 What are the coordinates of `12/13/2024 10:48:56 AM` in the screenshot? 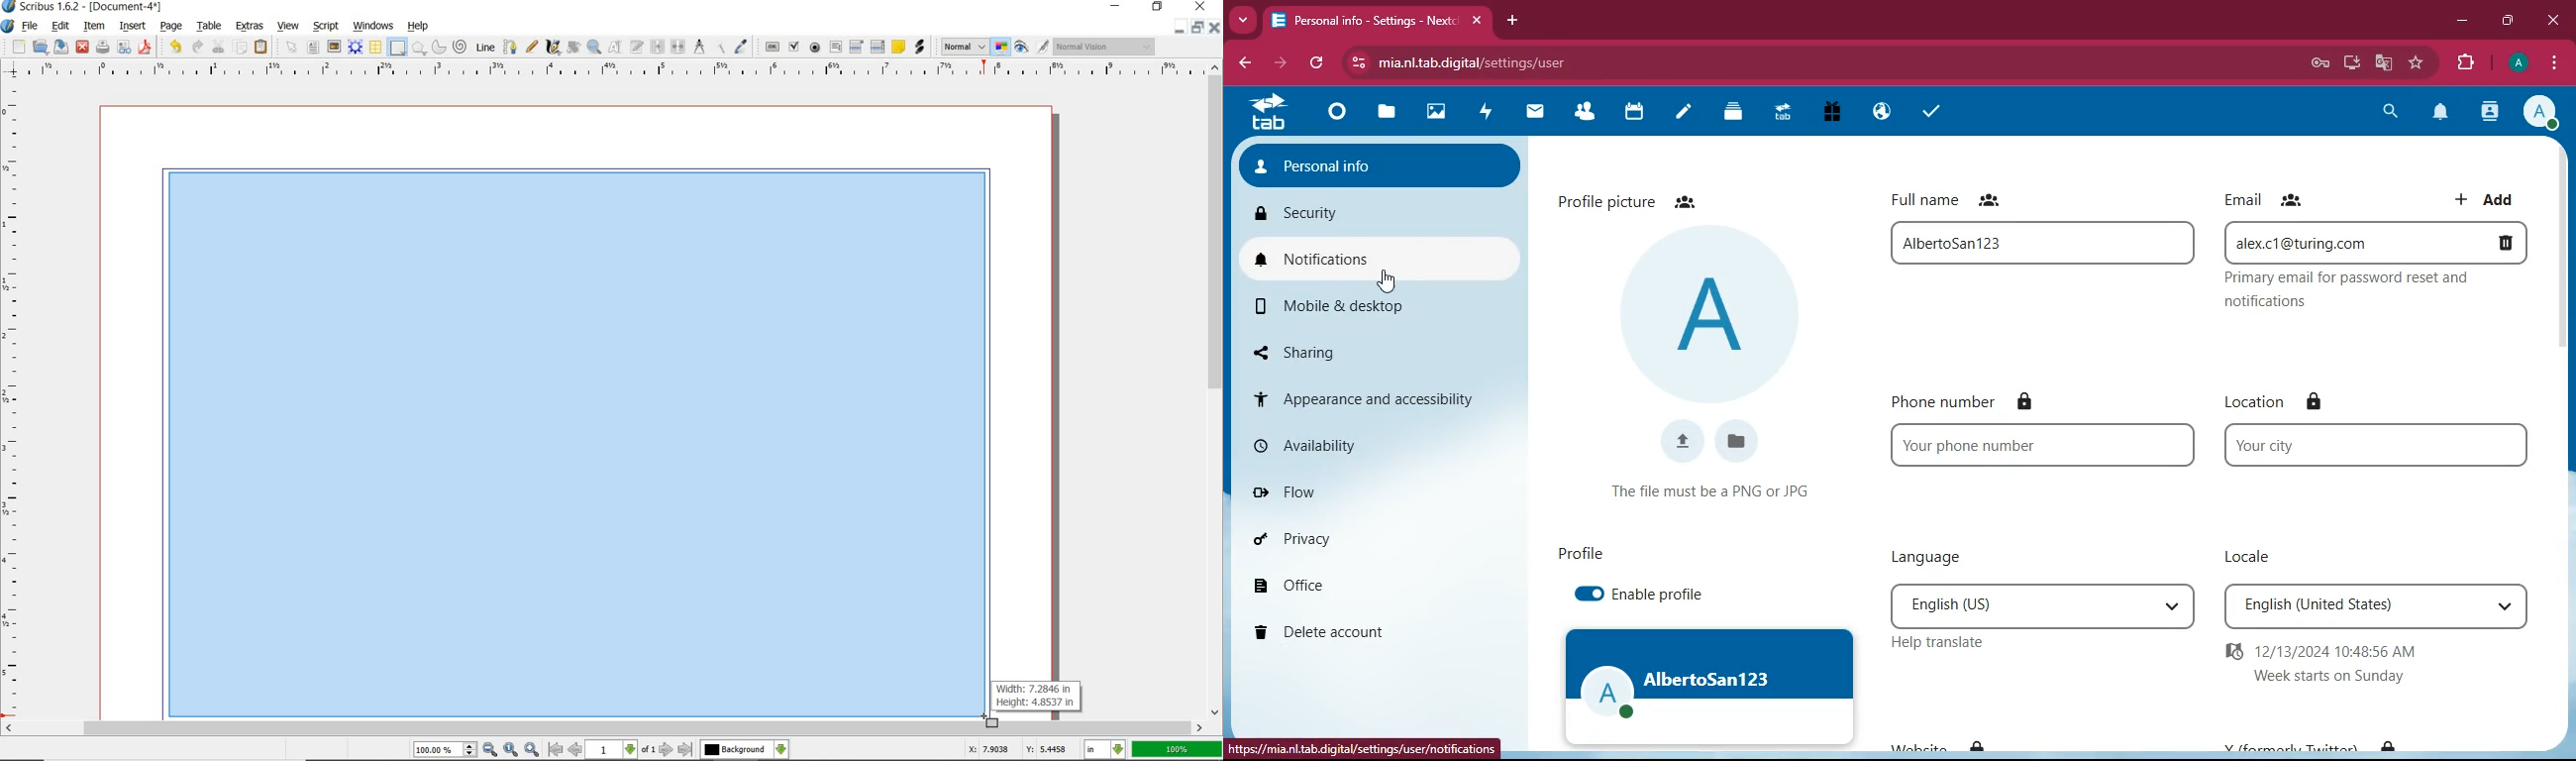 It's located at (2310, 651).